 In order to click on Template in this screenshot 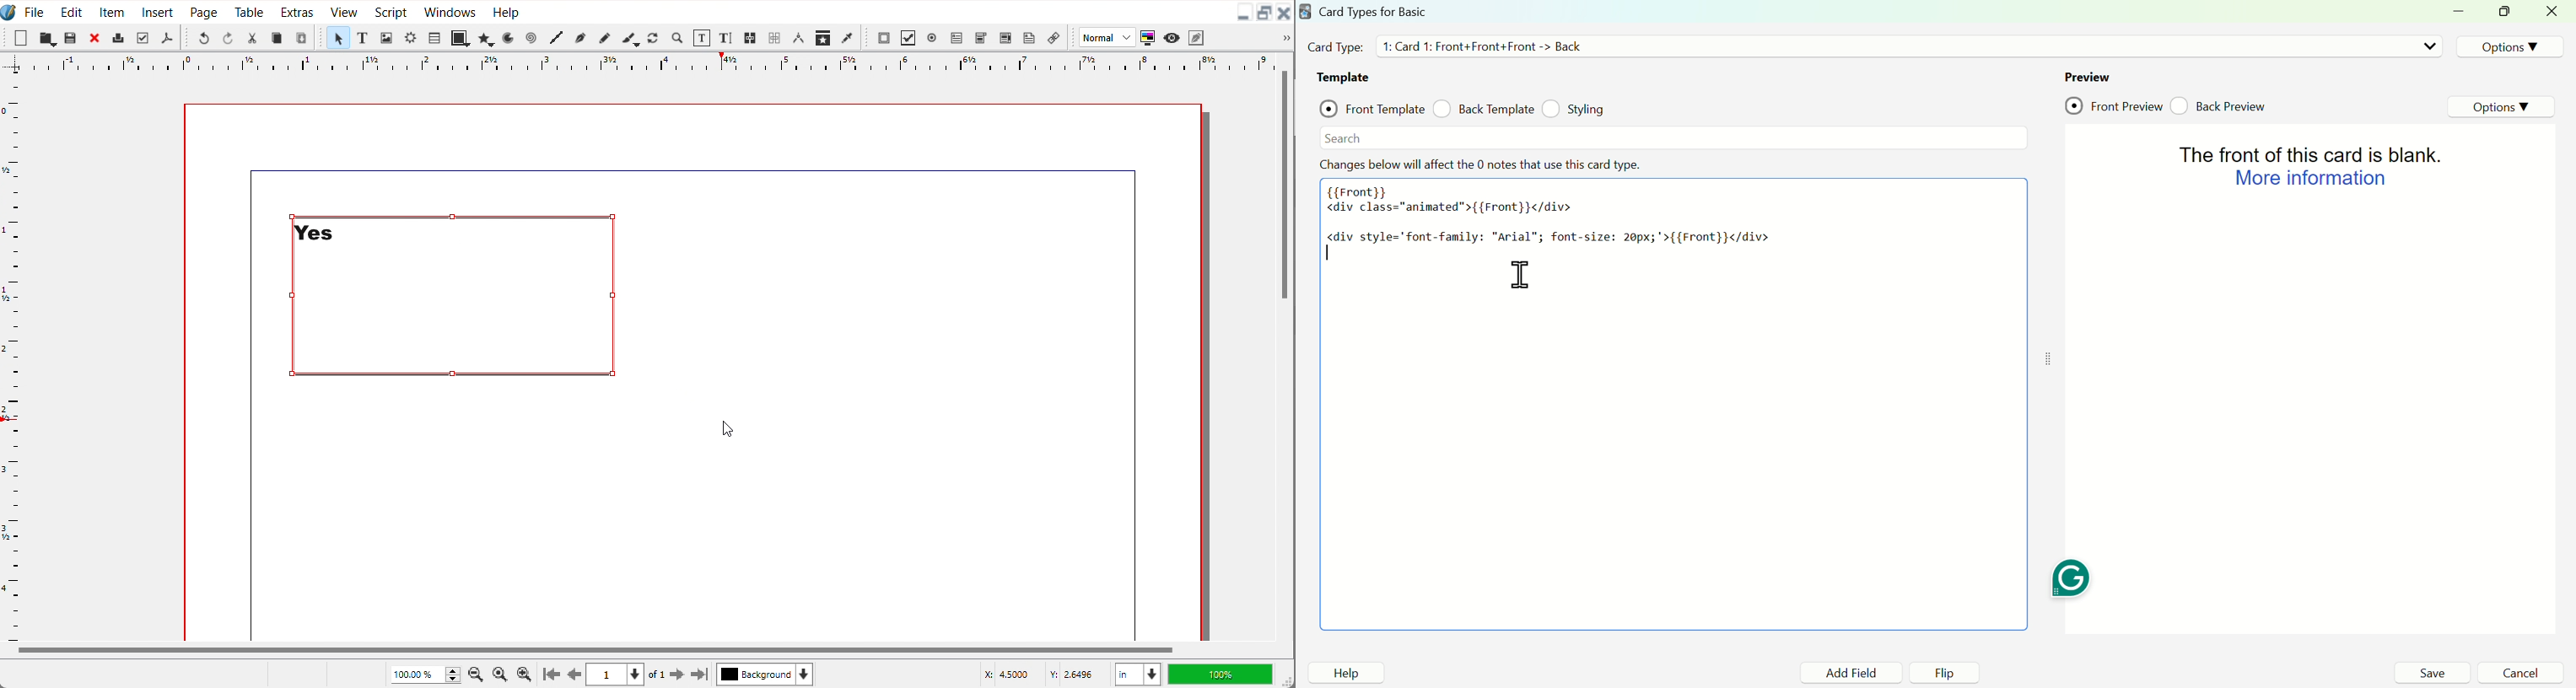, I will do `click(1346, 77)`.